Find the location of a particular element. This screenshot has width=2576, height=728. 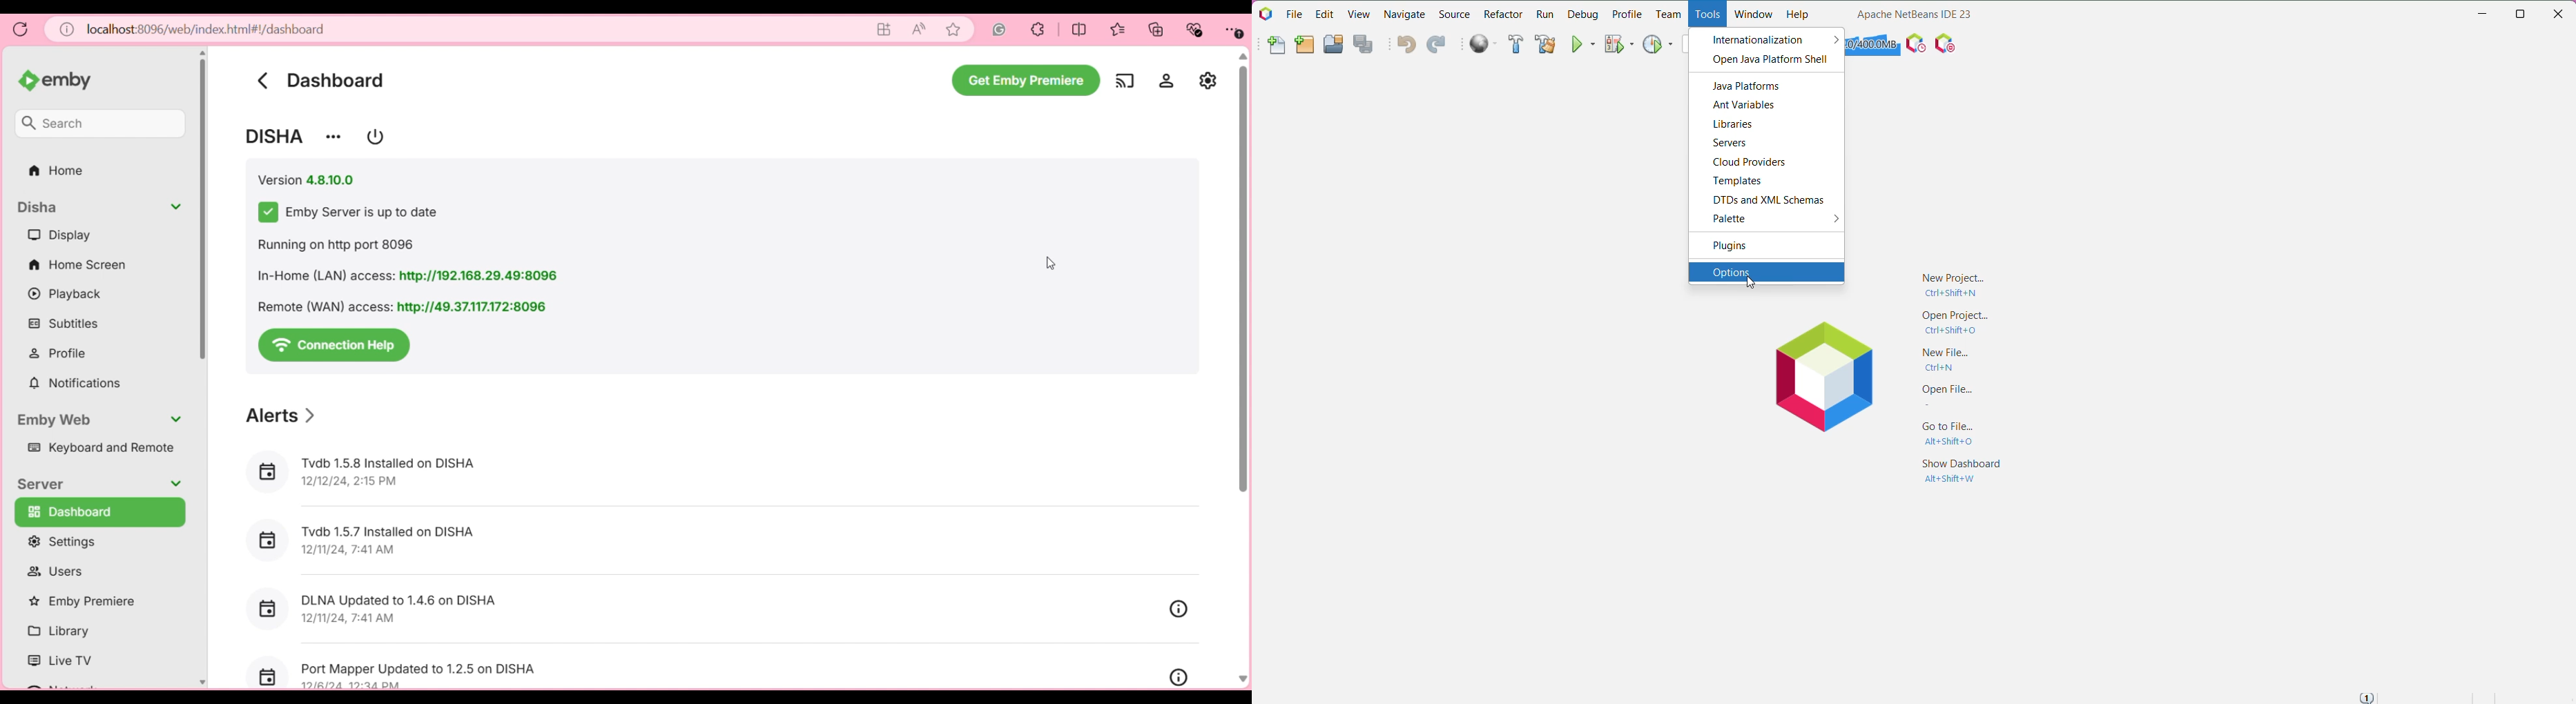

Redo is located at coordinates (1436, 46).